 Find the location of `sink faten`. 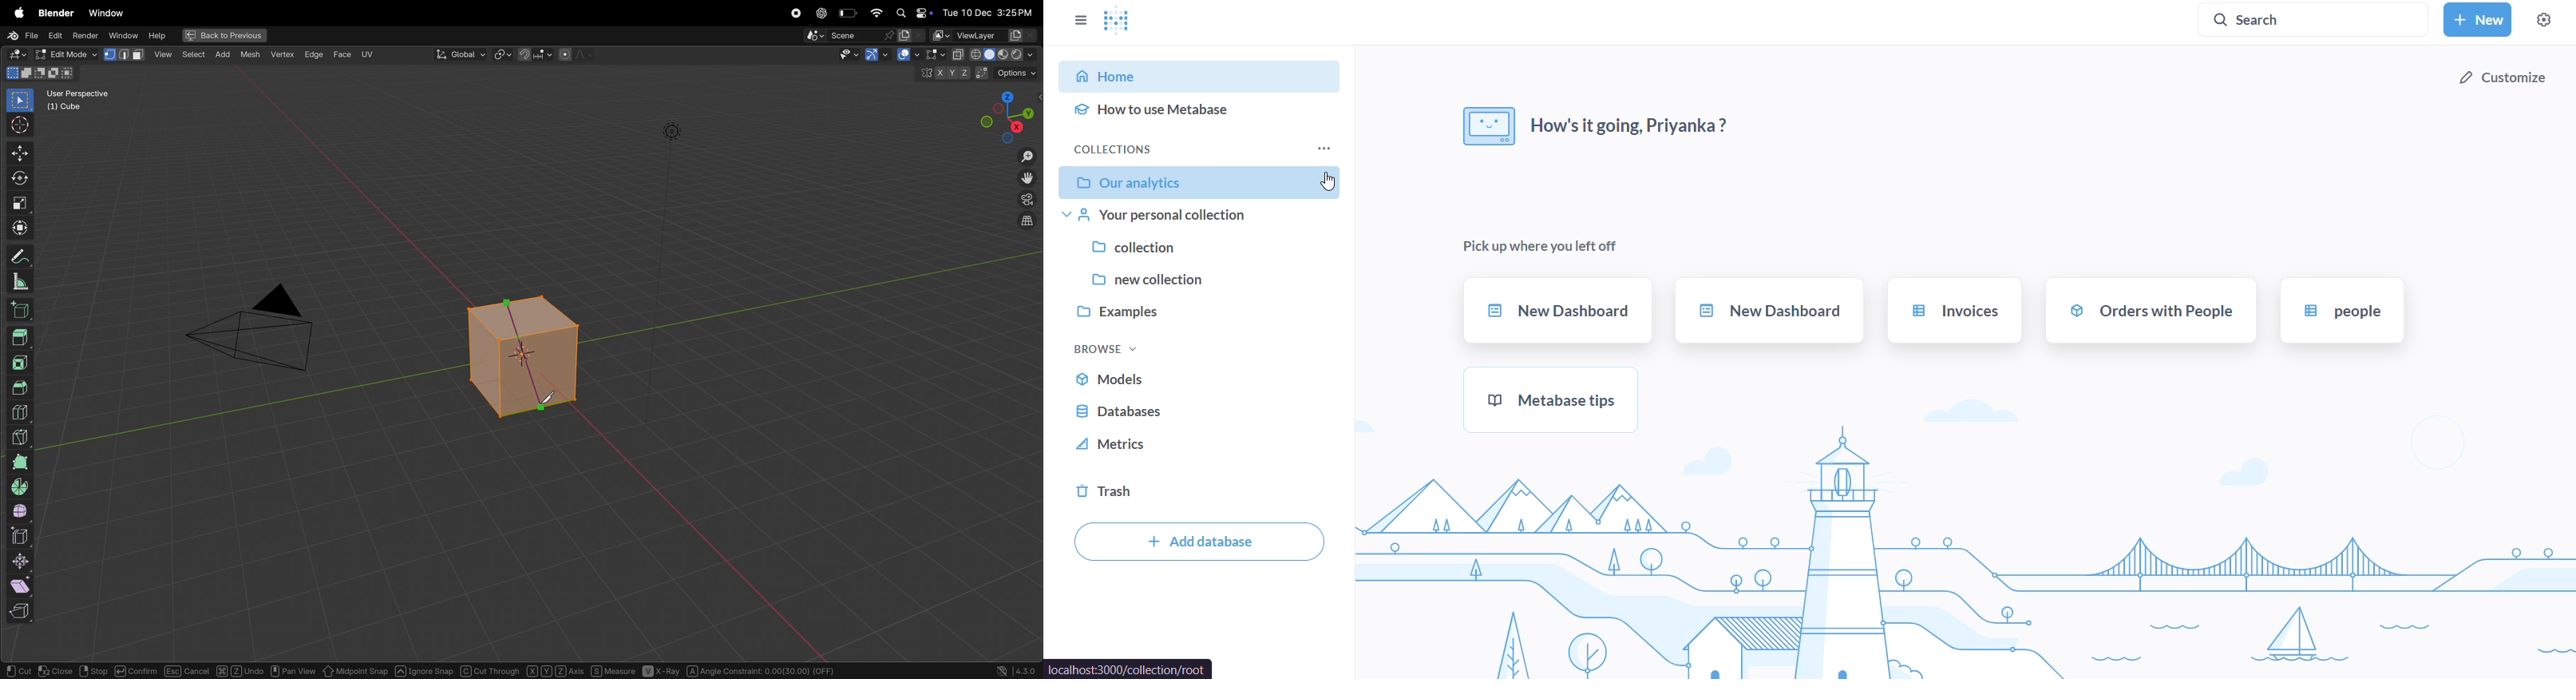

sink faten is located at coordinates (22, 561).